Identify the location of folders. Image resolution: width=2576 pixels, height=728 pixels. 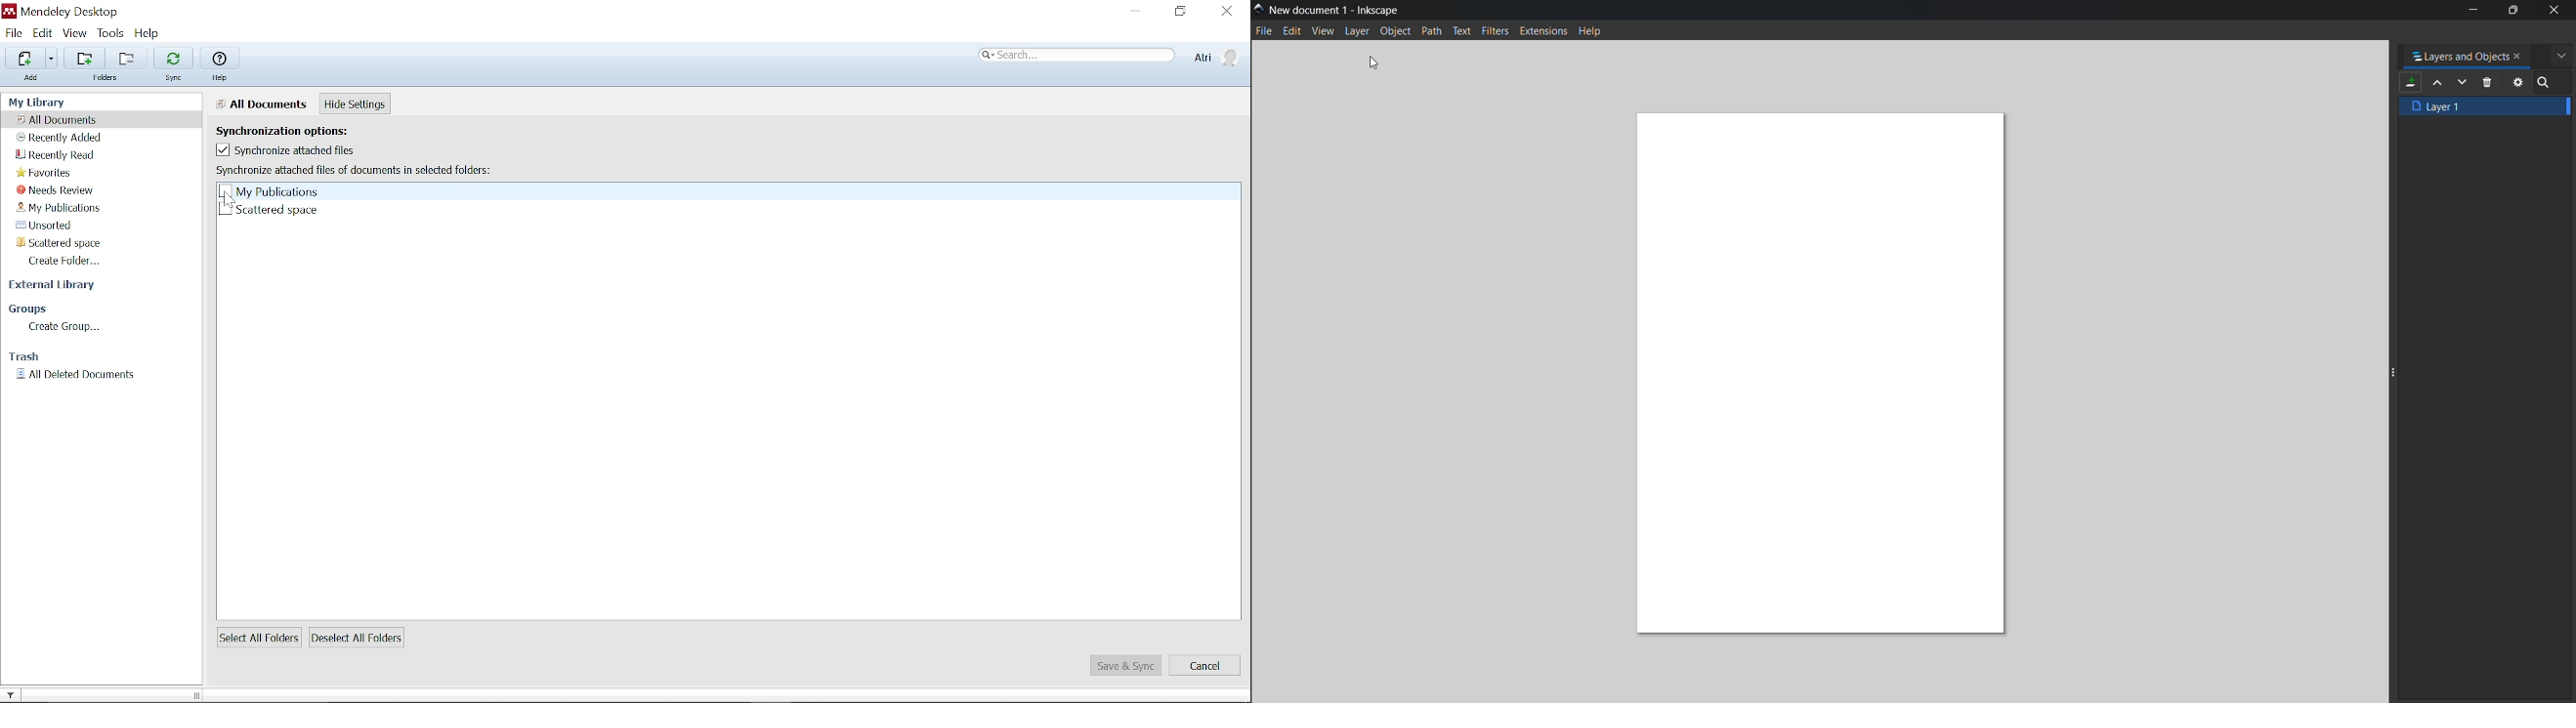
(107, 80).